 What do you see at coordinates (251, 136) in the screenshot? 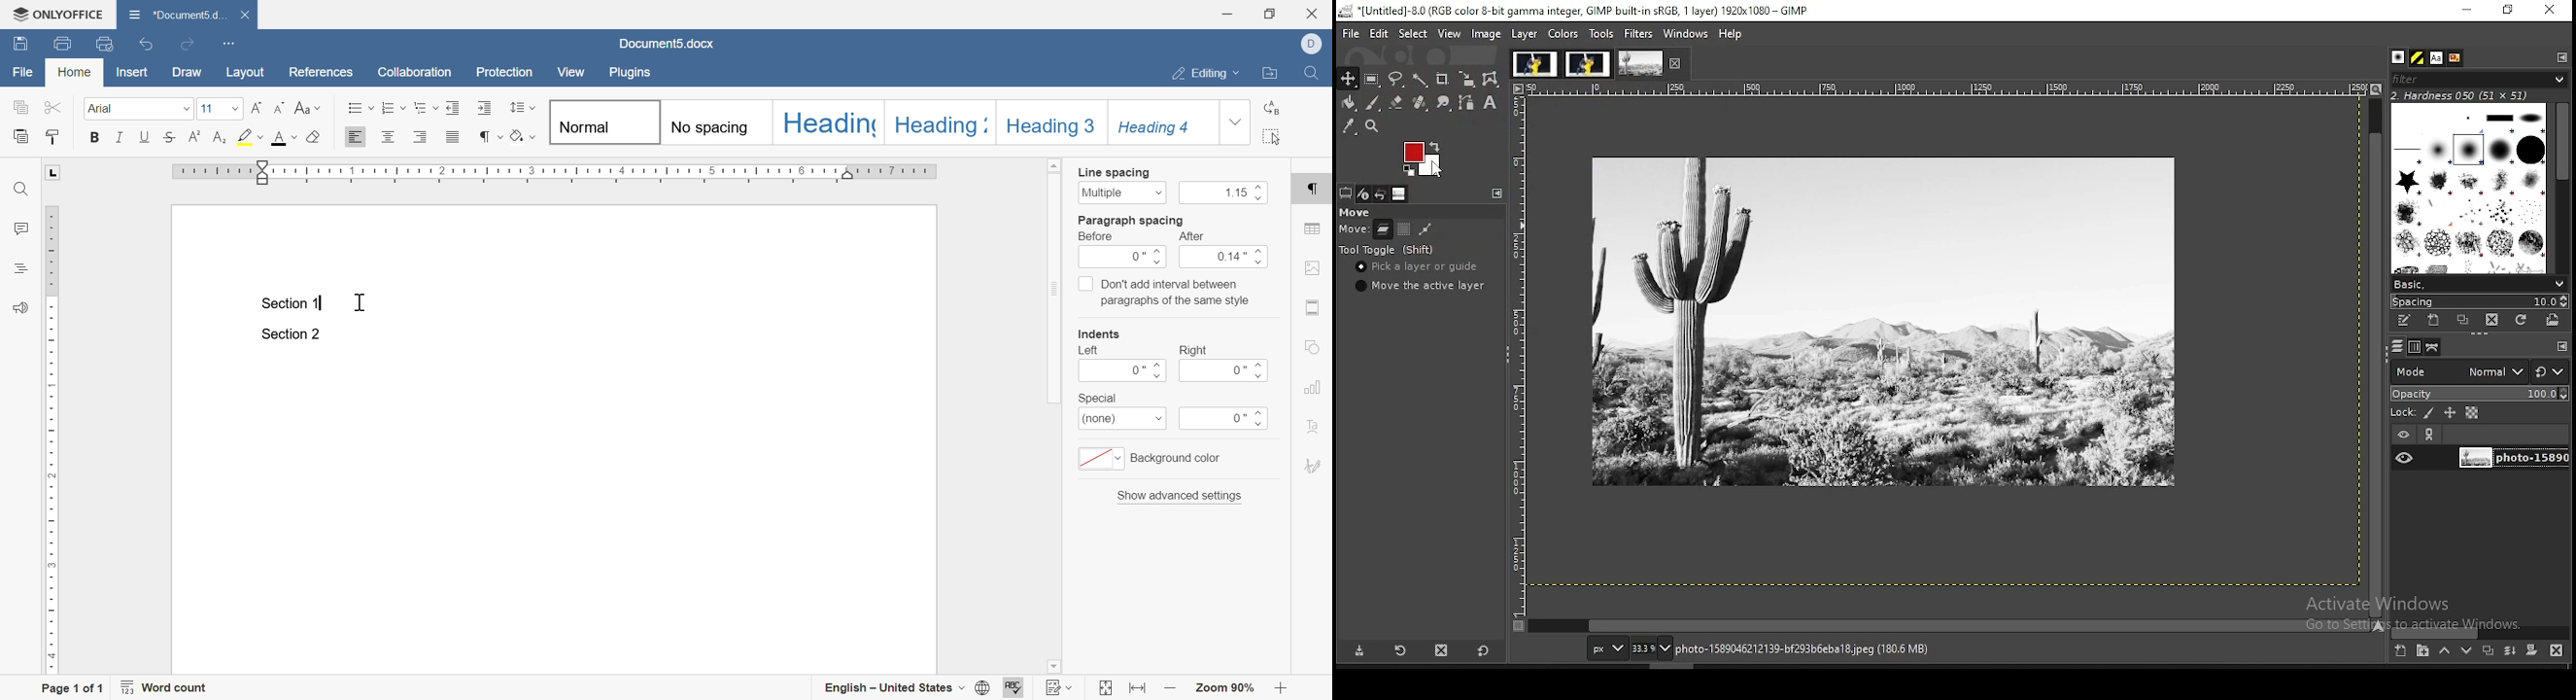
I see `highlight color` at bounding box center [251, 136].